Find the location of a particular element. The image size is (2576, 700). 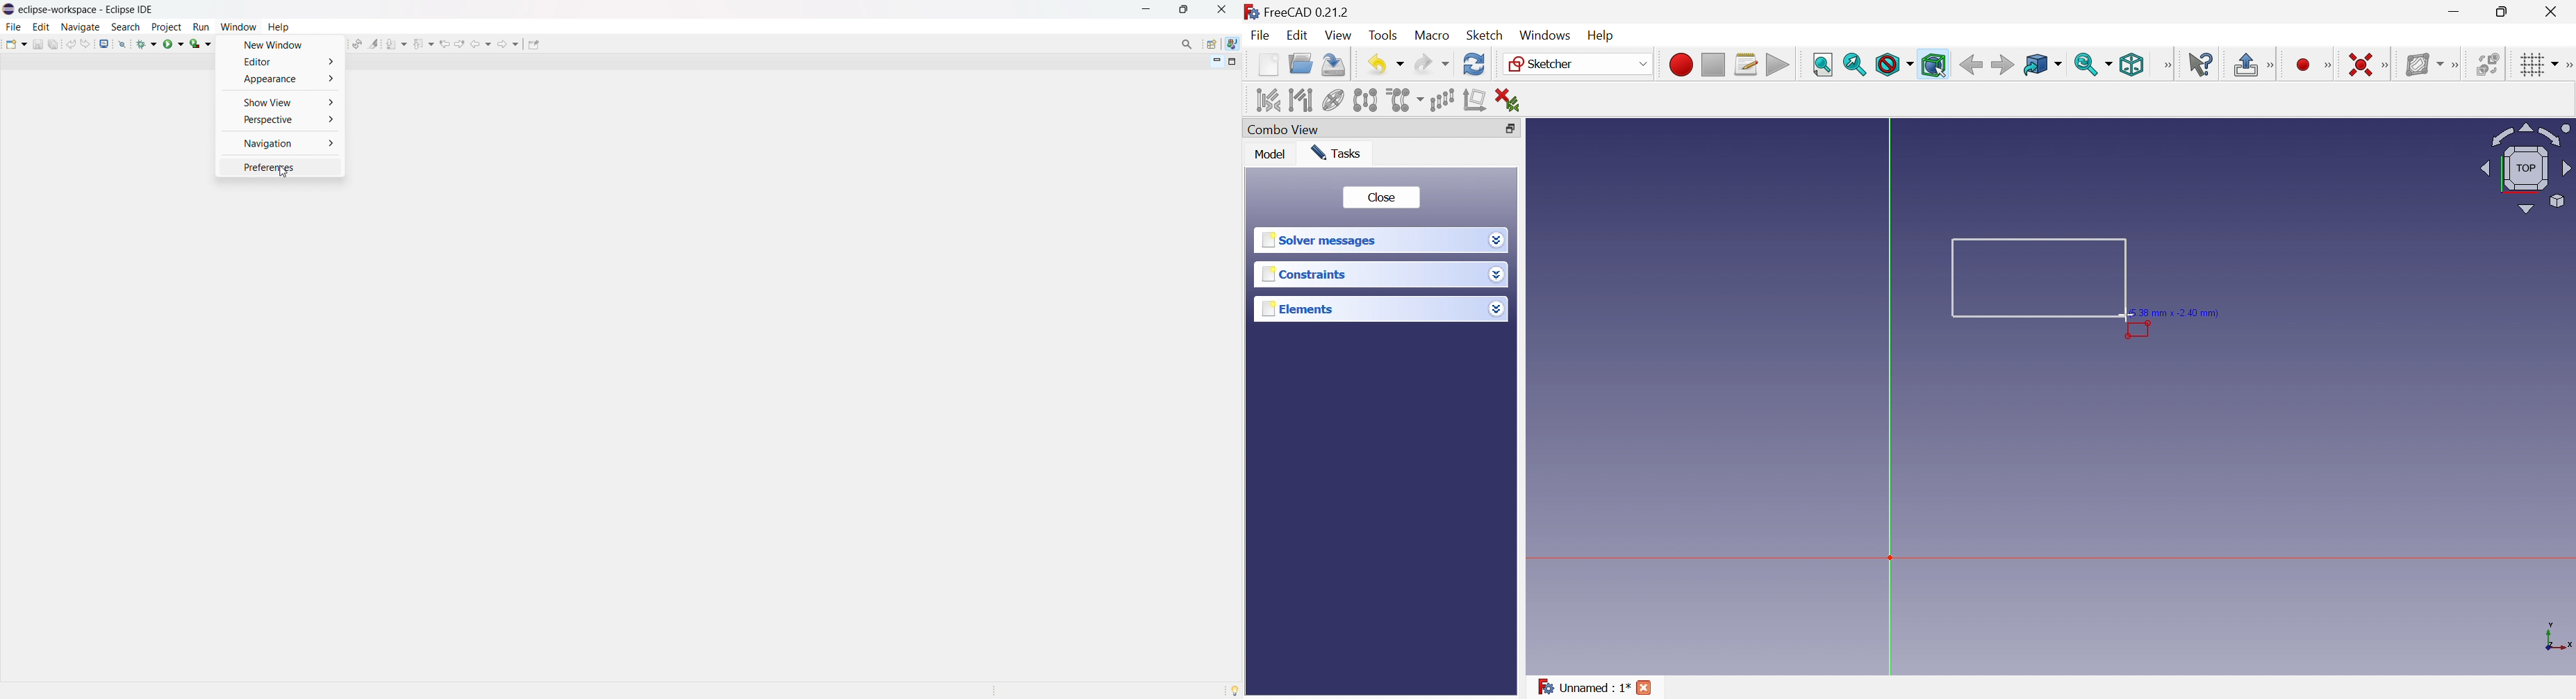

Fit all is located at coordinates (1823, 65).